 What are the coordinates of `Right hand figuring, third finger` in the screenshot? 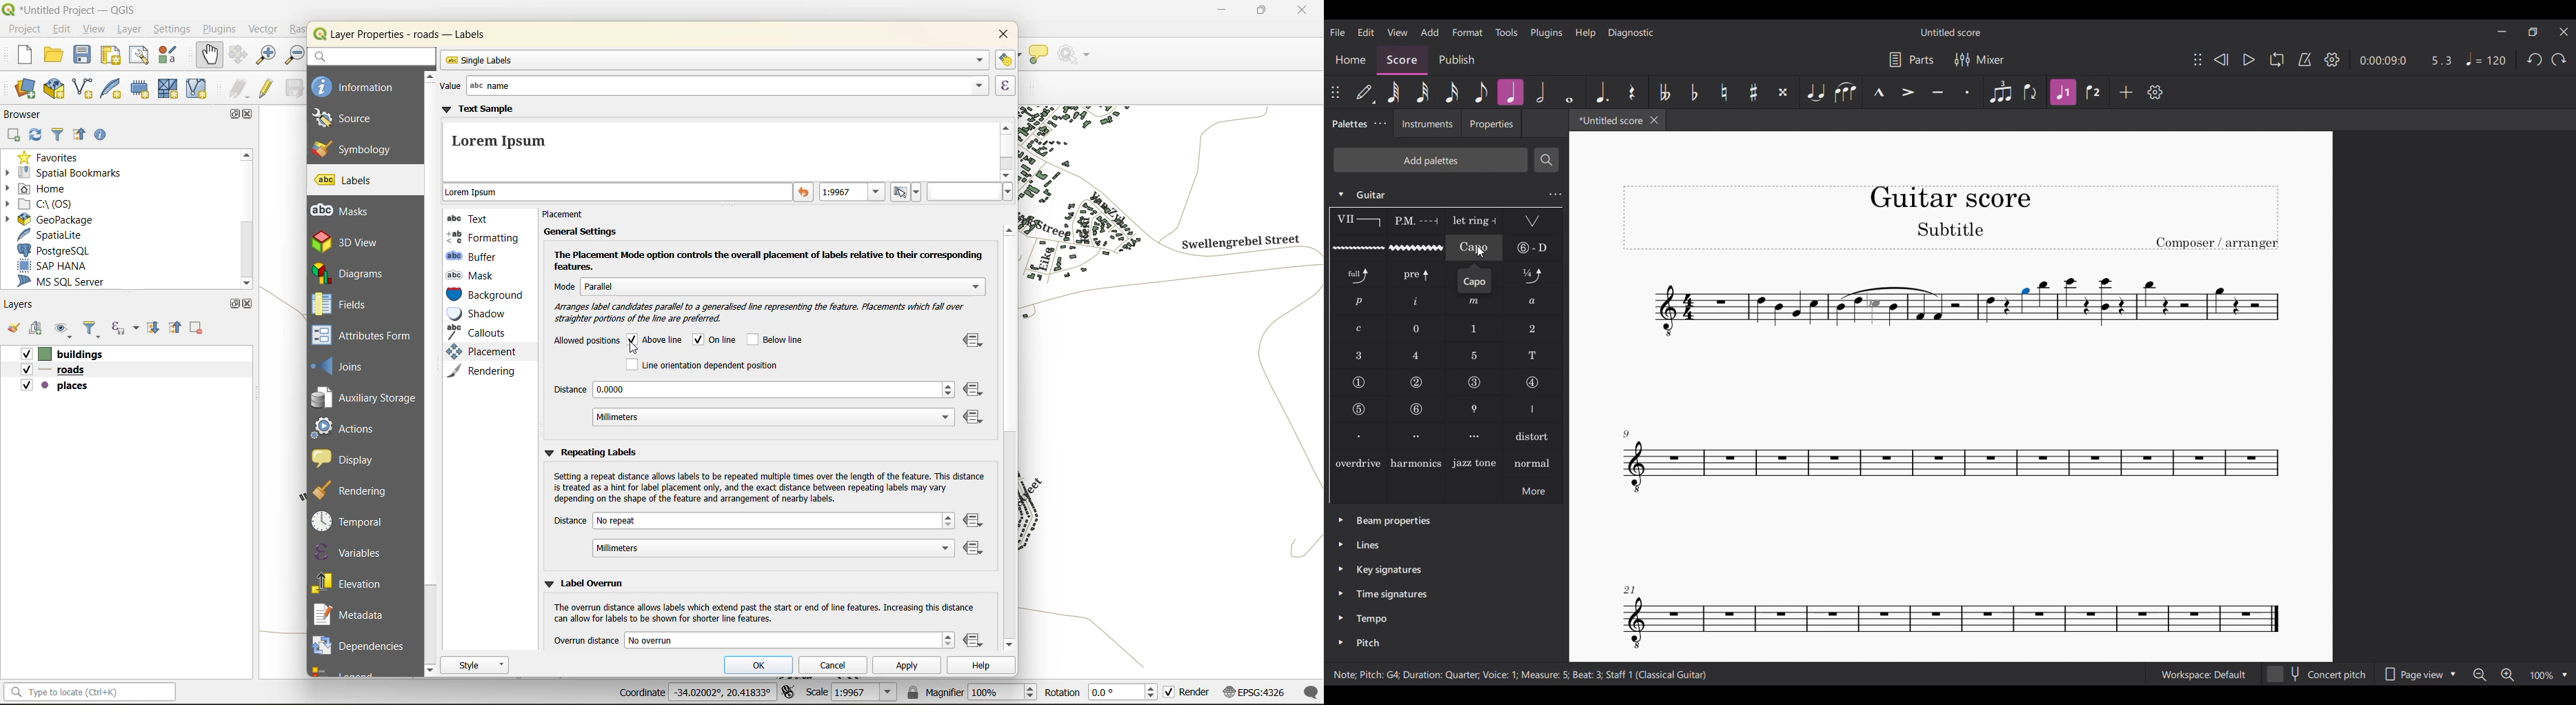 It's located at (1475, 436).